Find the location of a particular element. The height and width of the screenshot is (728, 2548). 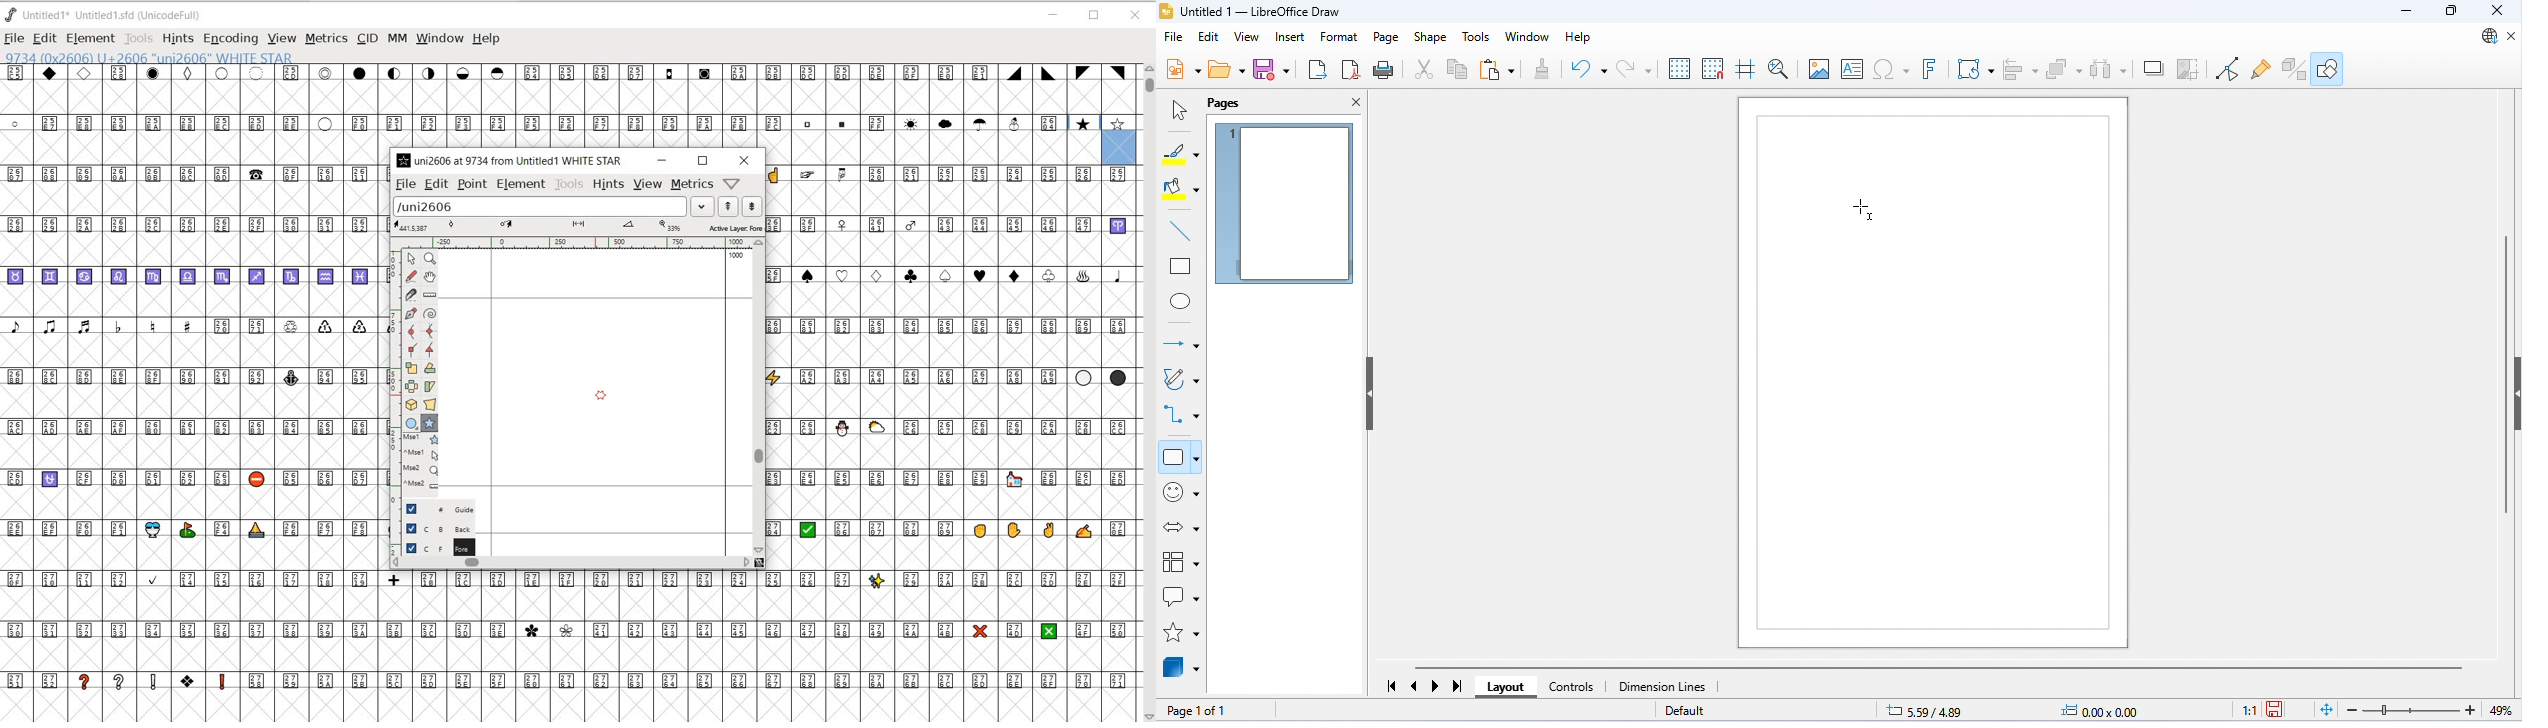

FLIP THE SELECTION is located at coordinates (412, 387).